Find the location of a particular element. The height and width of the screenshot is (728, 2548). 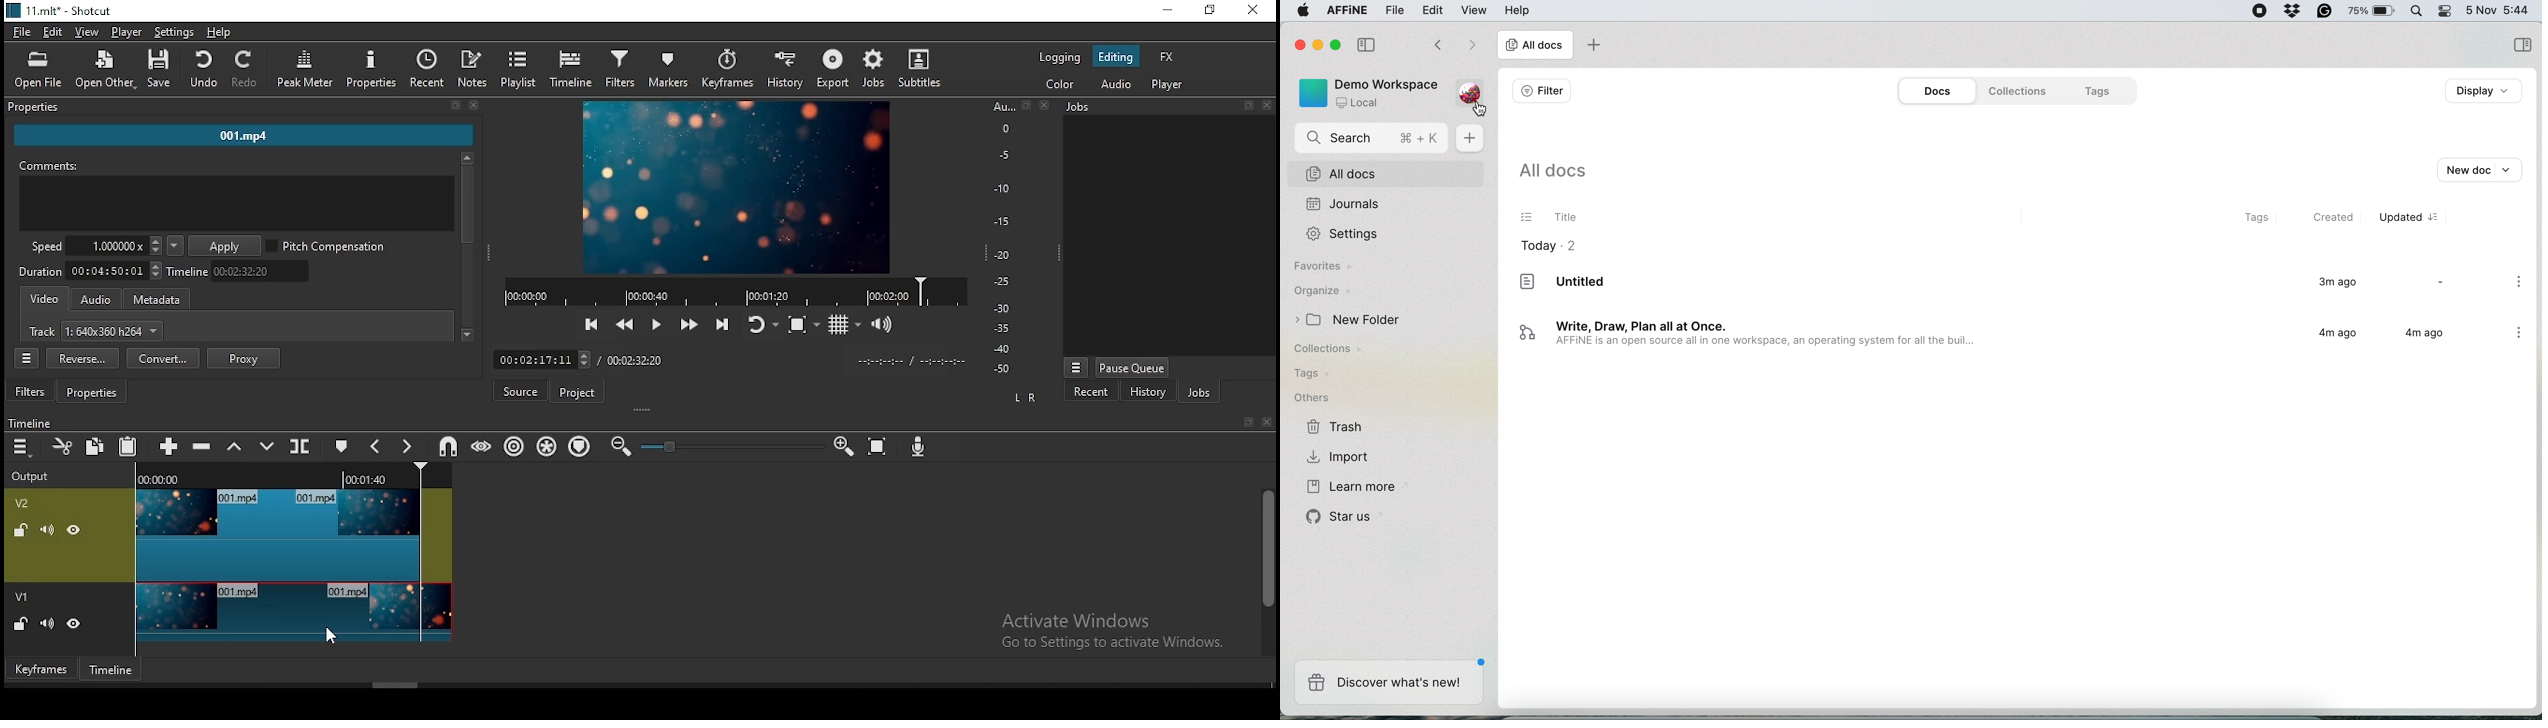

player is located at coordinates (1172, 86).